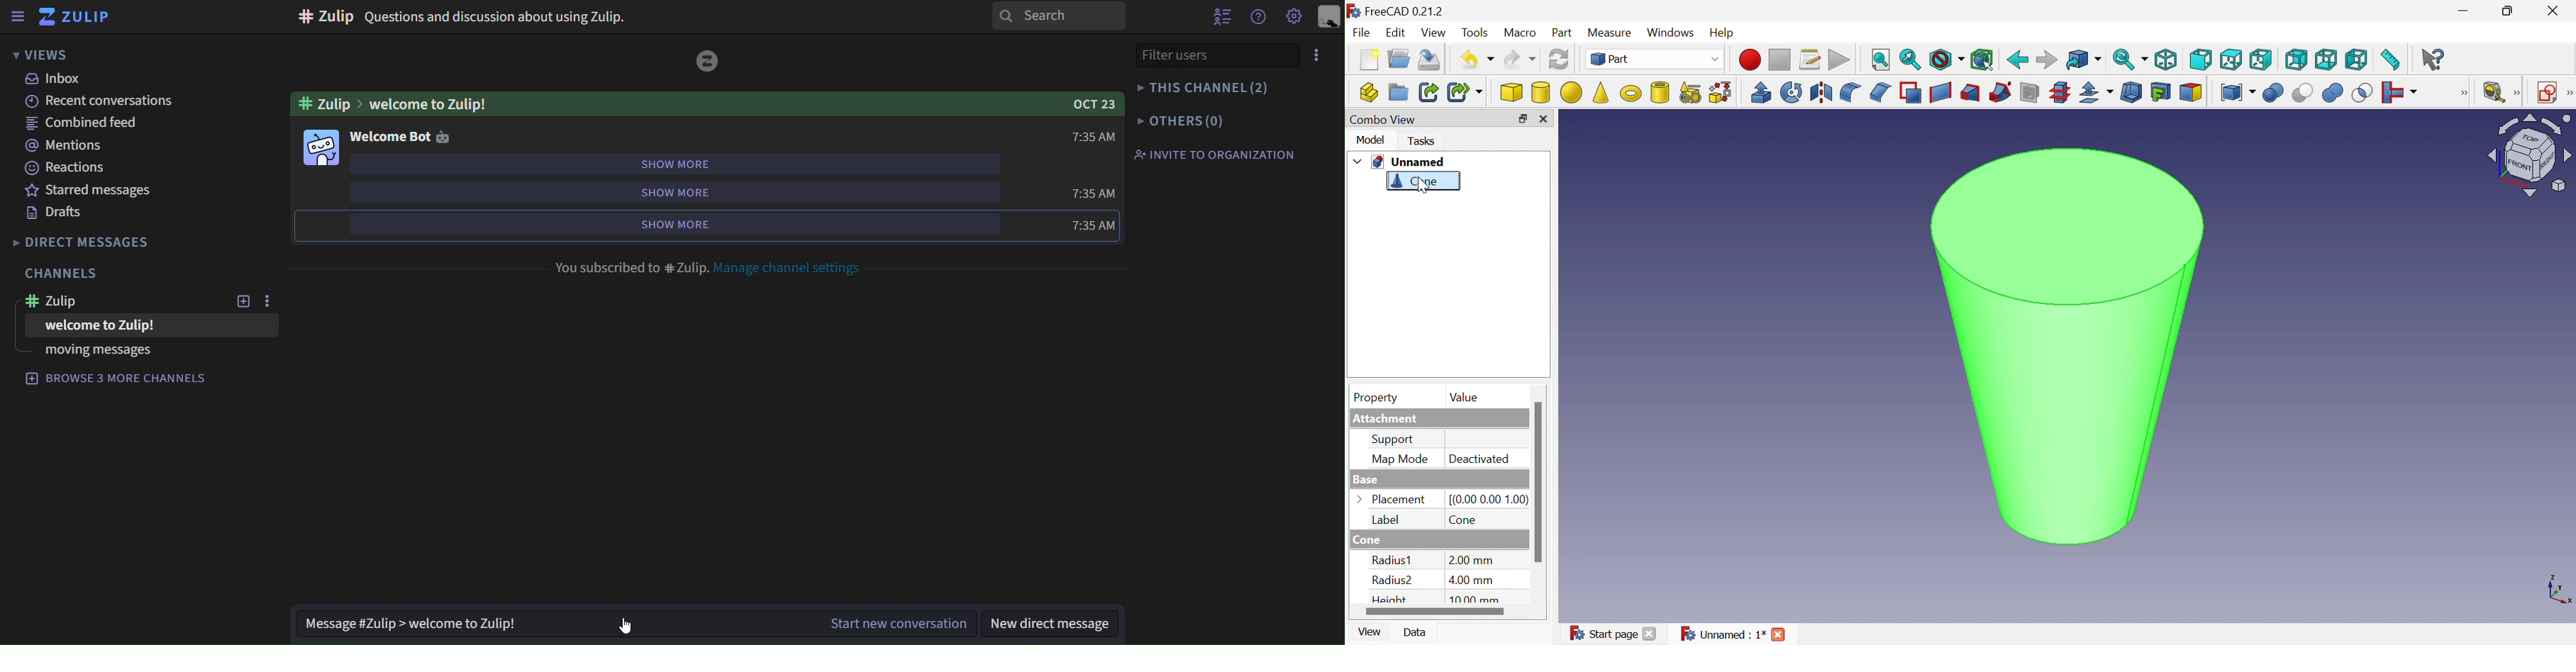 The width and height of the screenshot is (2576, 672). Describe the element at coordinates (1048, 622) in the screenshot. I see `new direct message` at that location.